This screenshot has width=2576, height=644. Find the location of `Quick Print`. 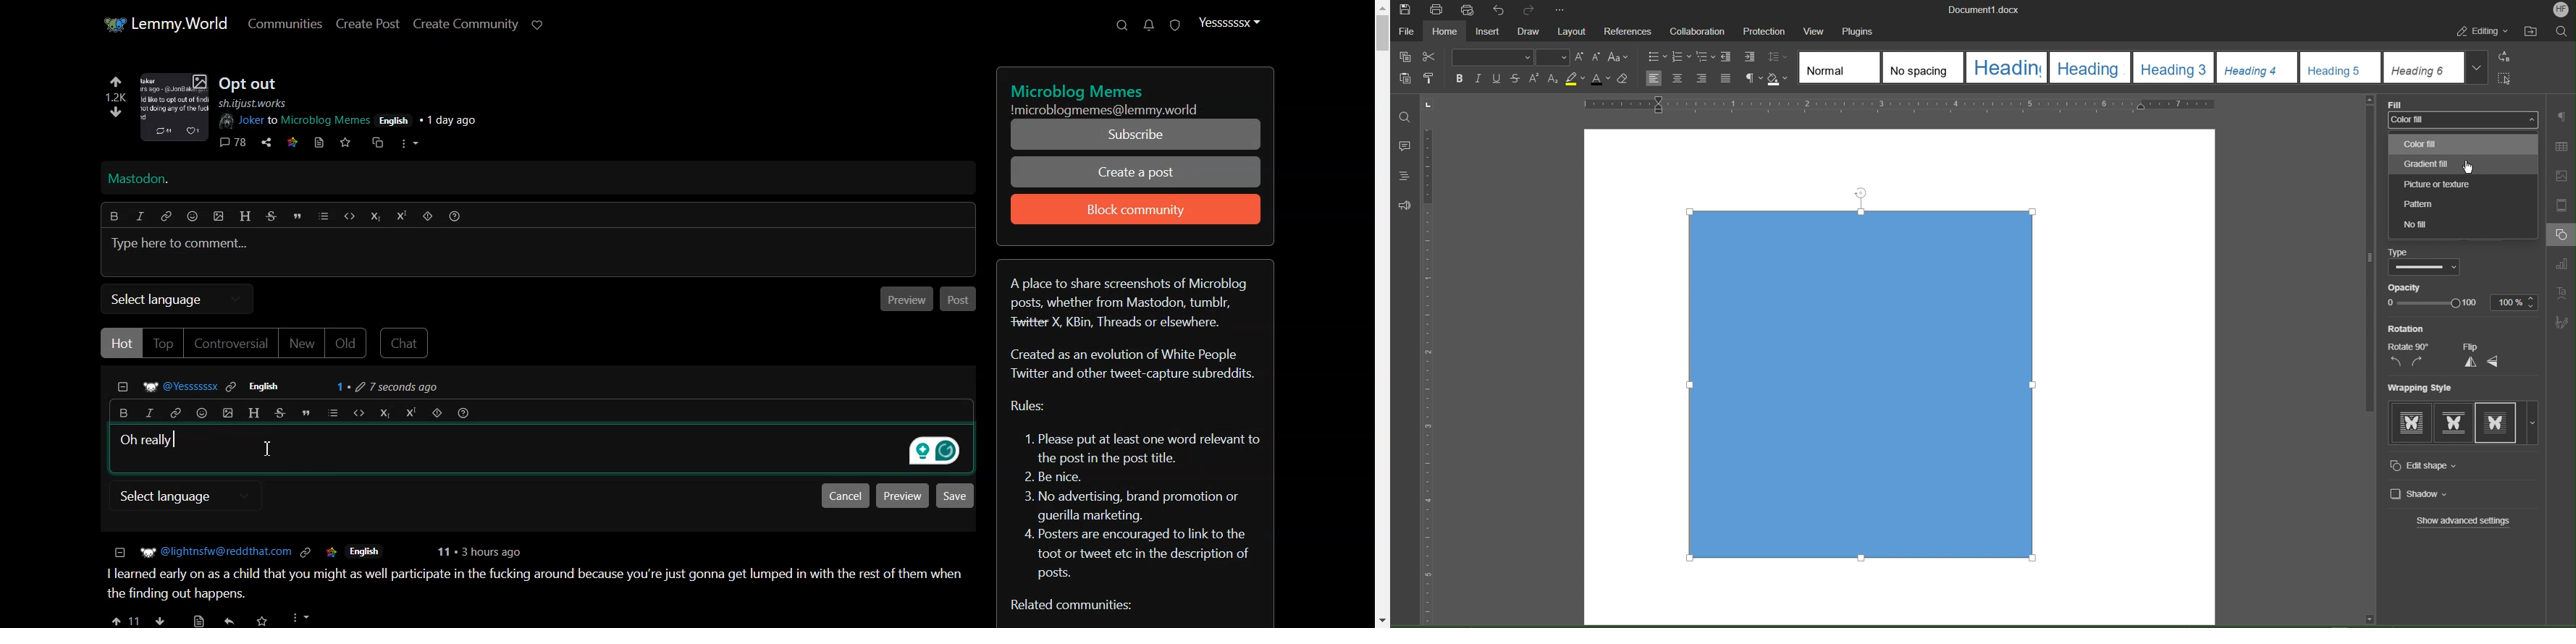

Quick Print is located at coordinates (1467, 10).